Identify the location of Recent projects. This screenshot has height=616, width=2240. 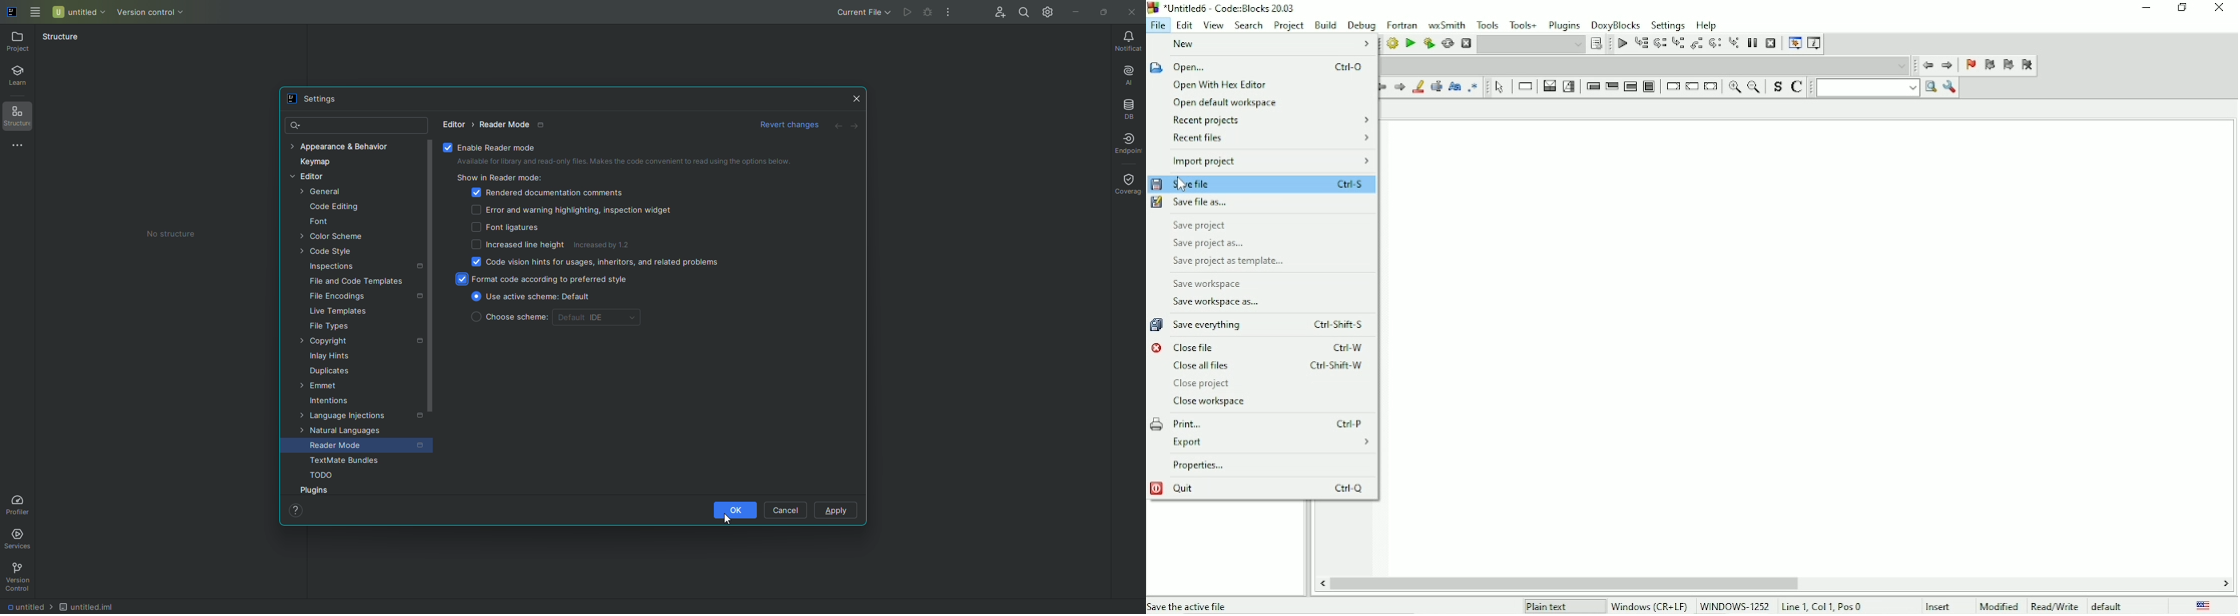
(1271, 120).